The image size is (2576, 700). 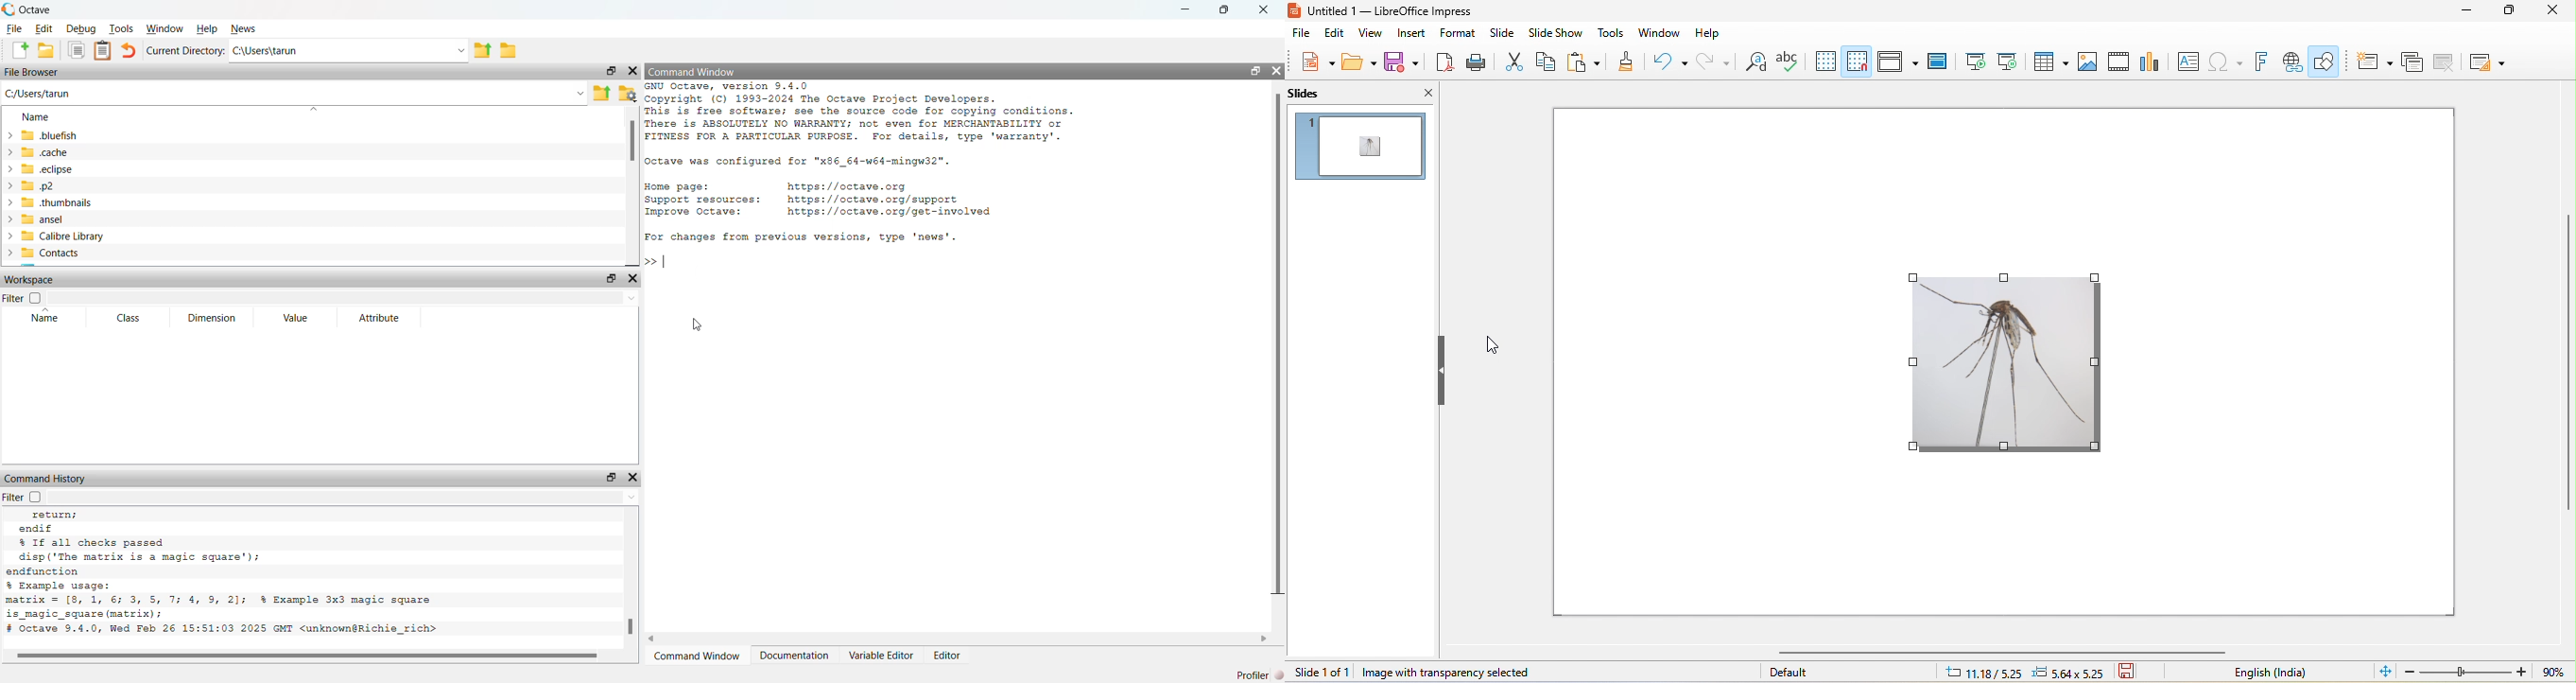 What do you see at coordinates (692, 73) in the screenshot?
I see `Command Window` at bounding box center [692, 73].